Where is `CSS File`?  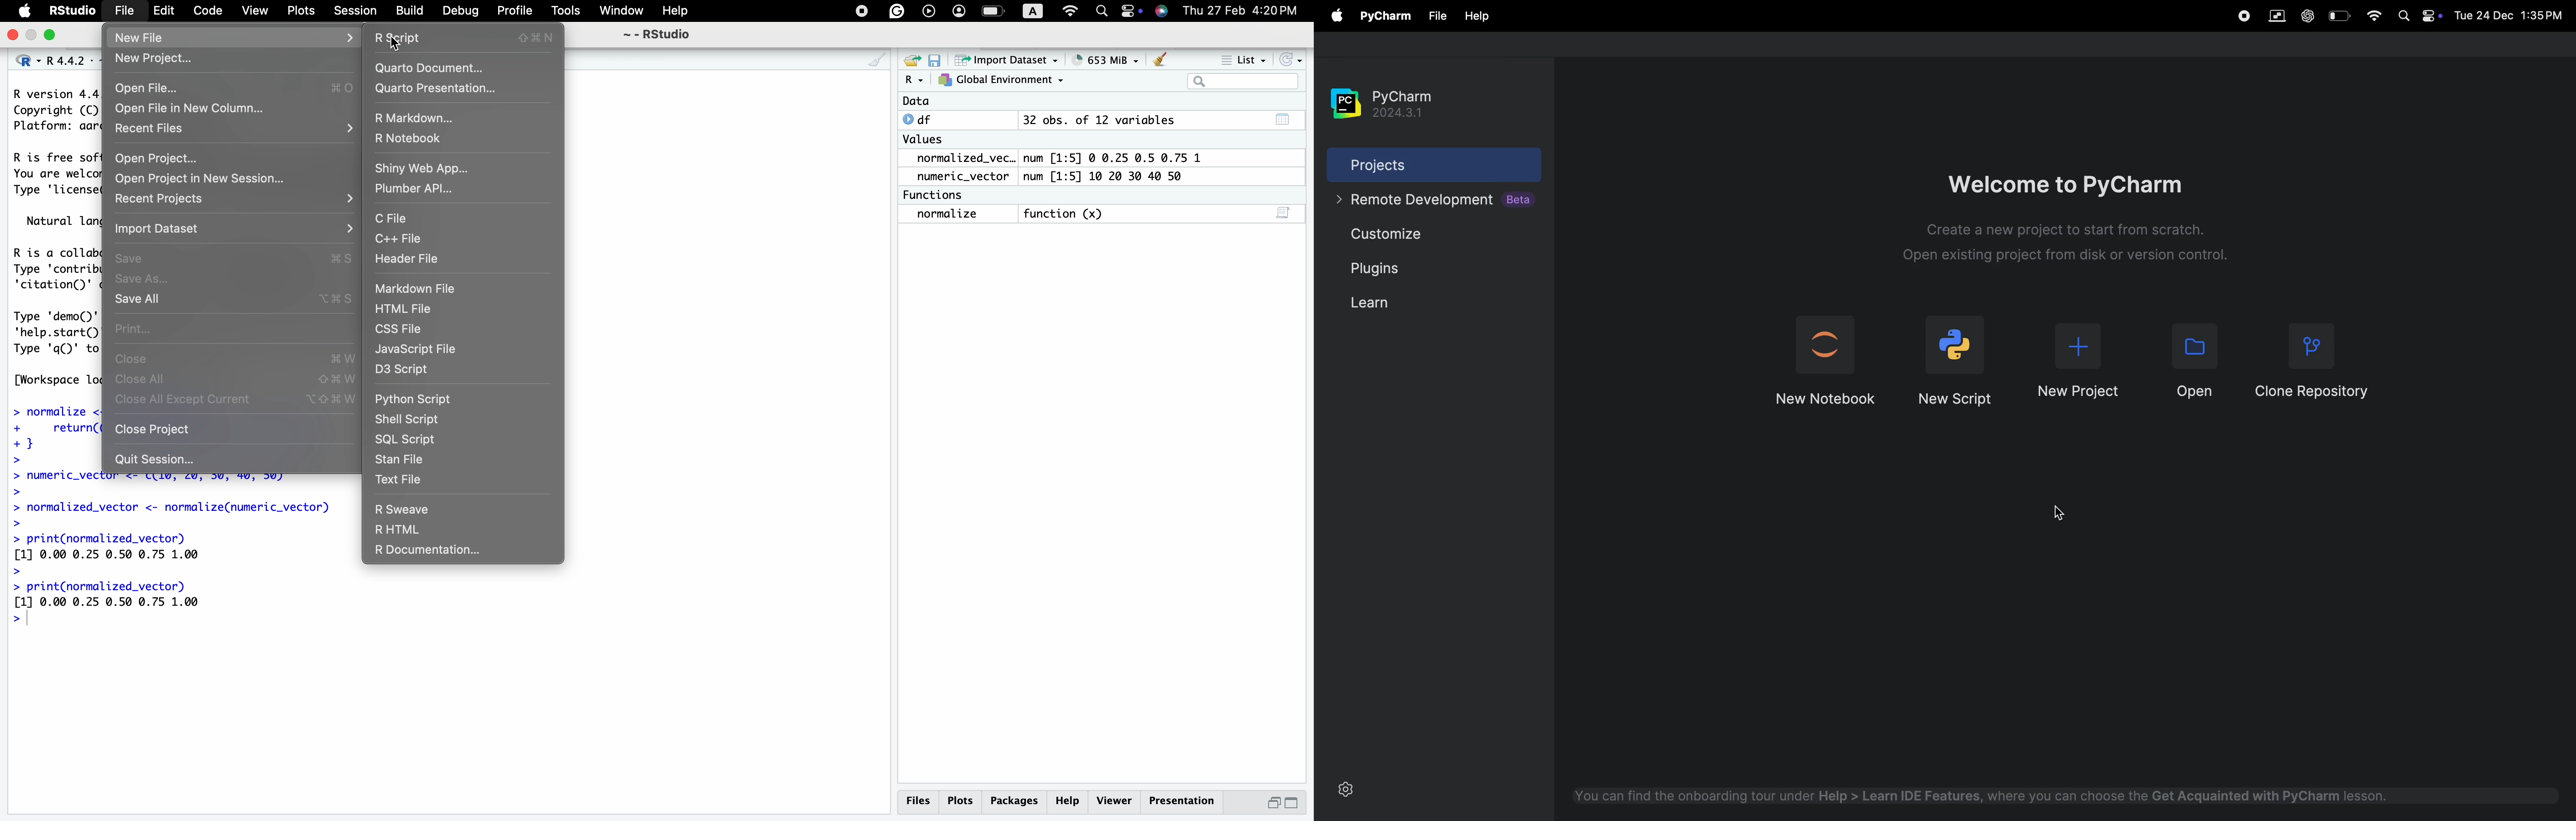
CSS File is located at coordinates (401, 330).